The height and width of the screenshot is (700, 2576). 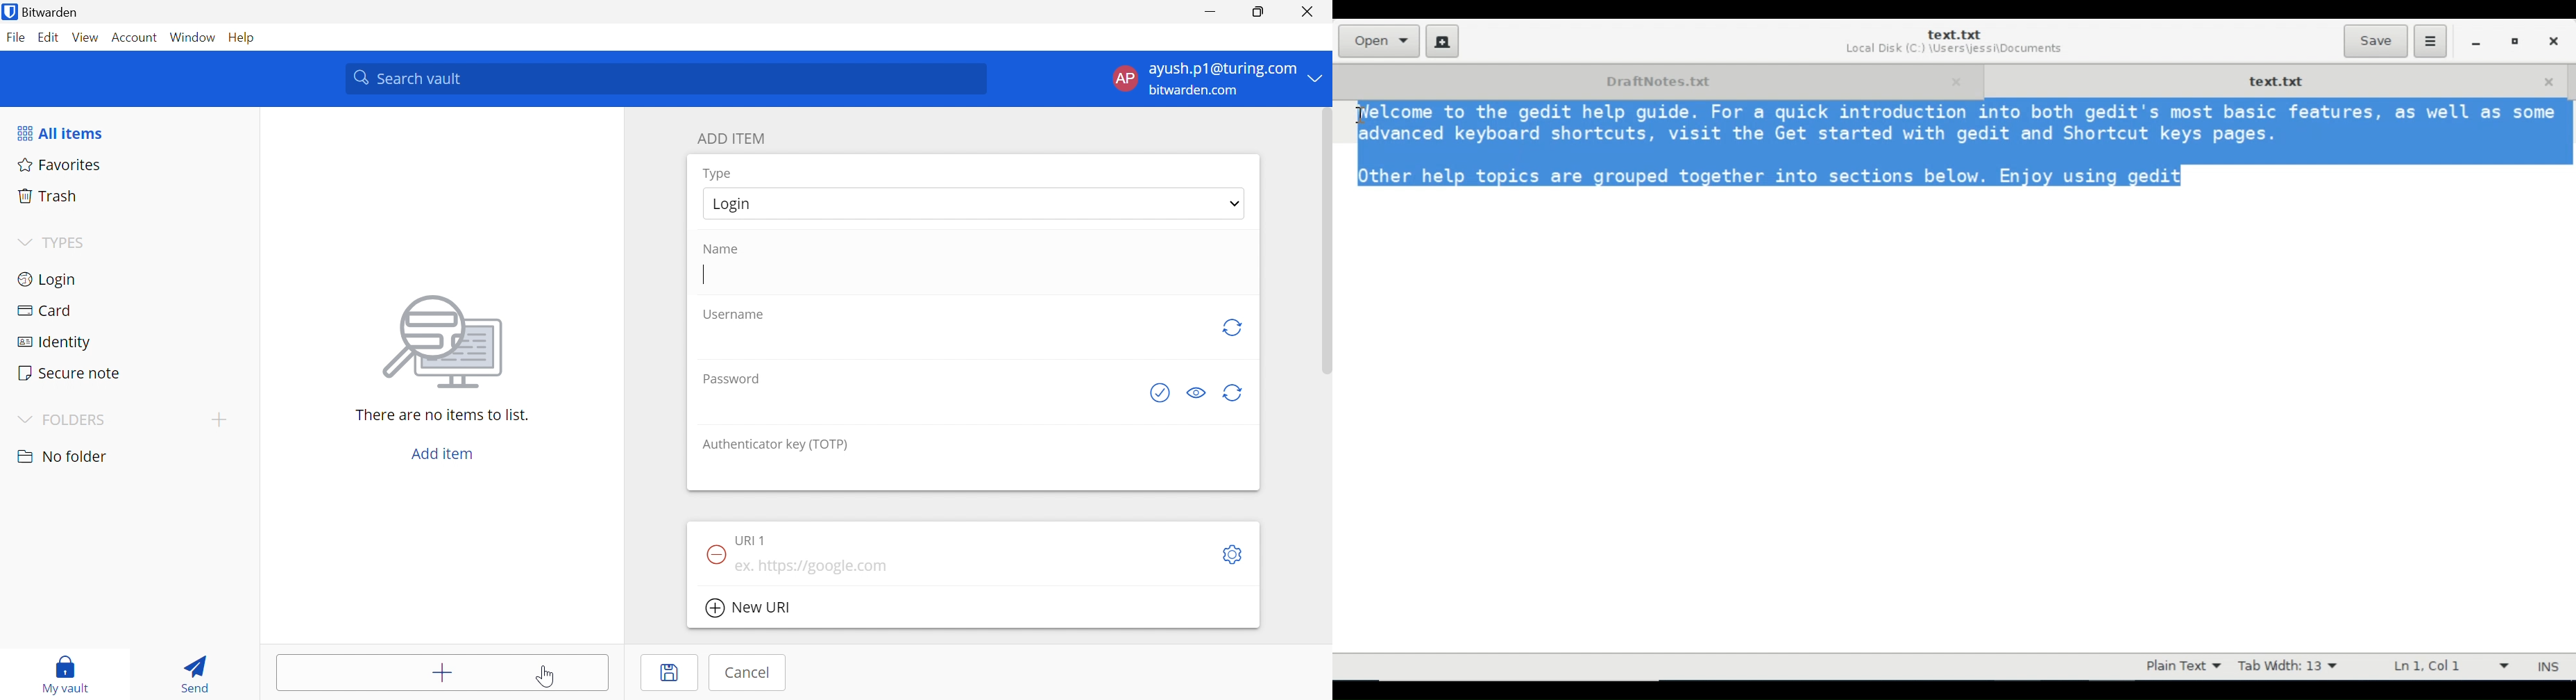 I want to click on AP, so click(x=1124, y=81).